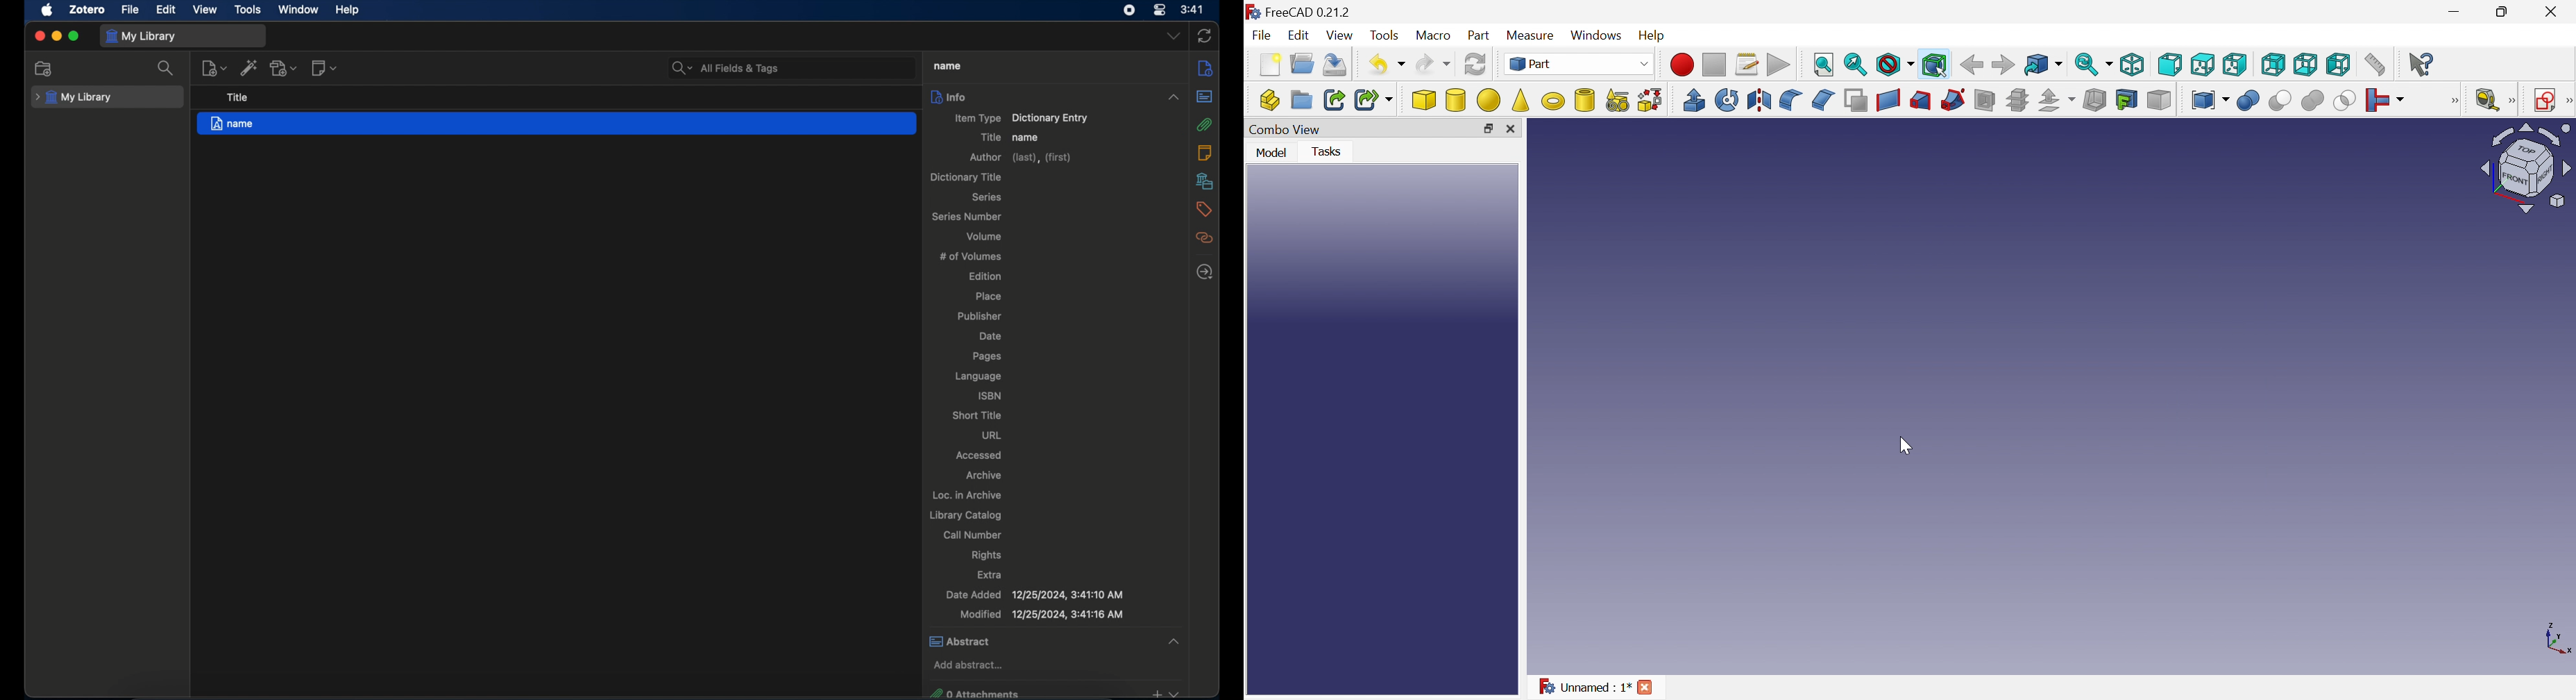 Image resolution: width=2576 pixels, height=700 pixels. What do you see at coordinates (1747, 66) in the screenshot?
I see `Macros...` at bounding box center [1747, 66].